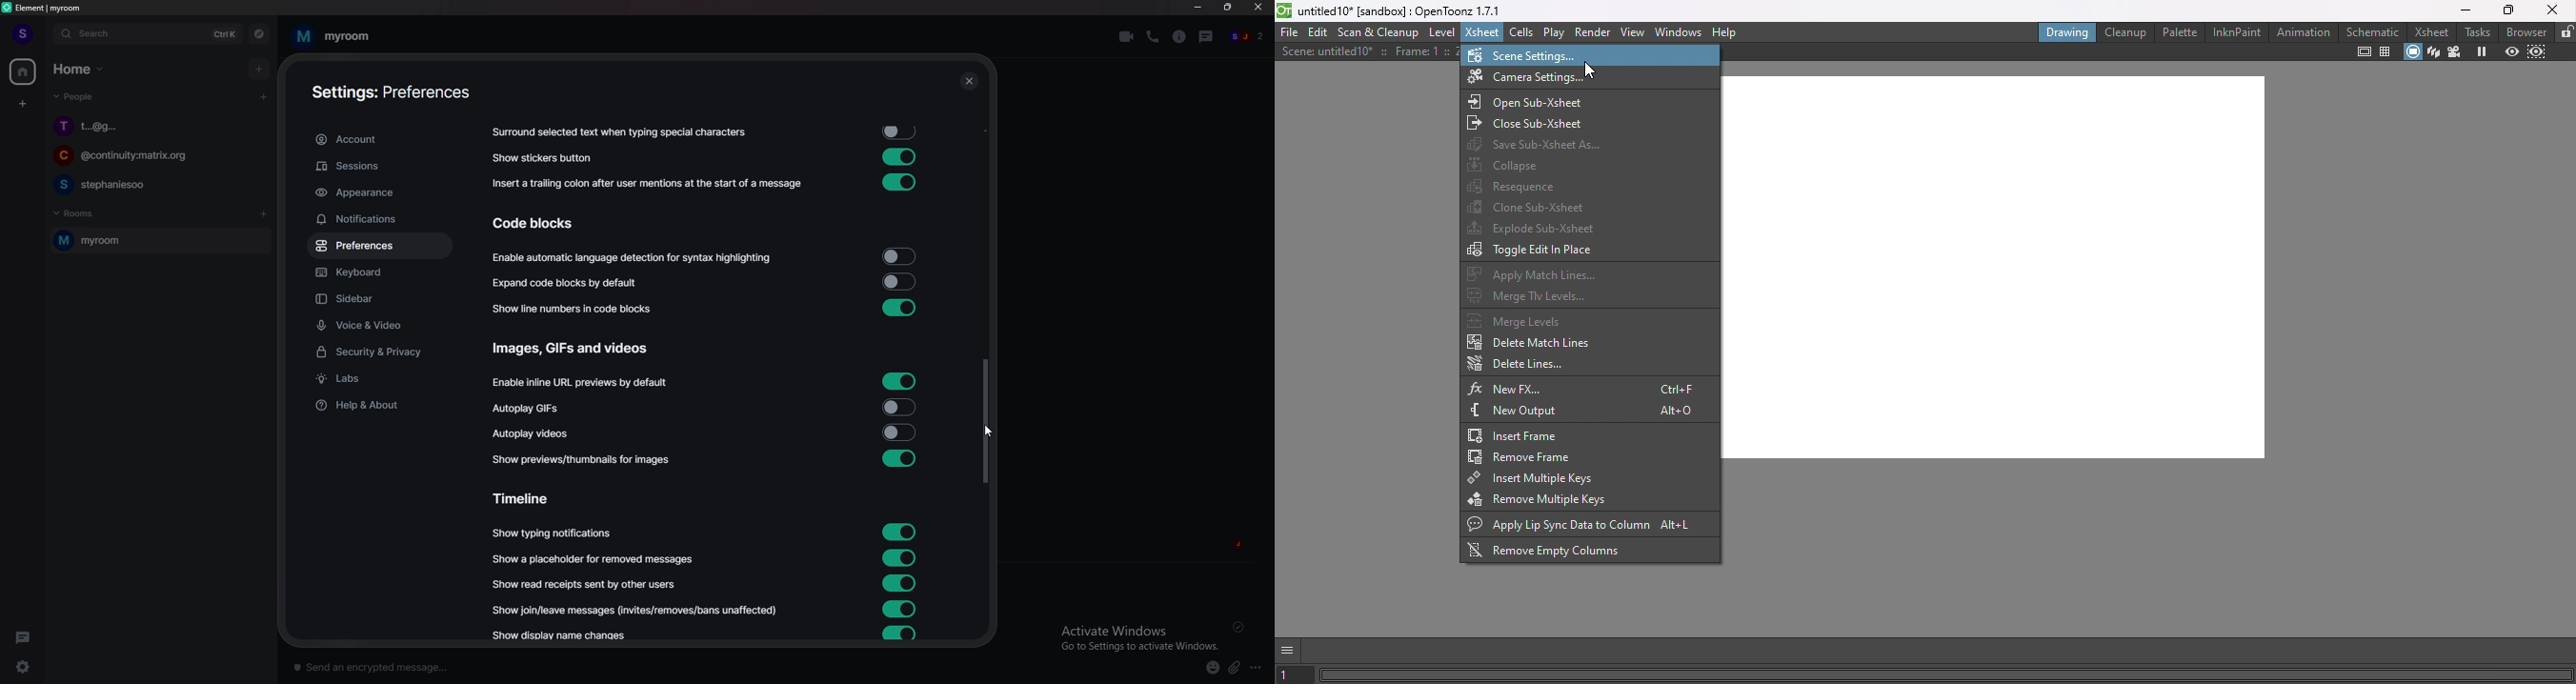  What do you see at coordinates (384, 300) in the screenshot?
I see `sidebar` at bounding box center [384, 300].